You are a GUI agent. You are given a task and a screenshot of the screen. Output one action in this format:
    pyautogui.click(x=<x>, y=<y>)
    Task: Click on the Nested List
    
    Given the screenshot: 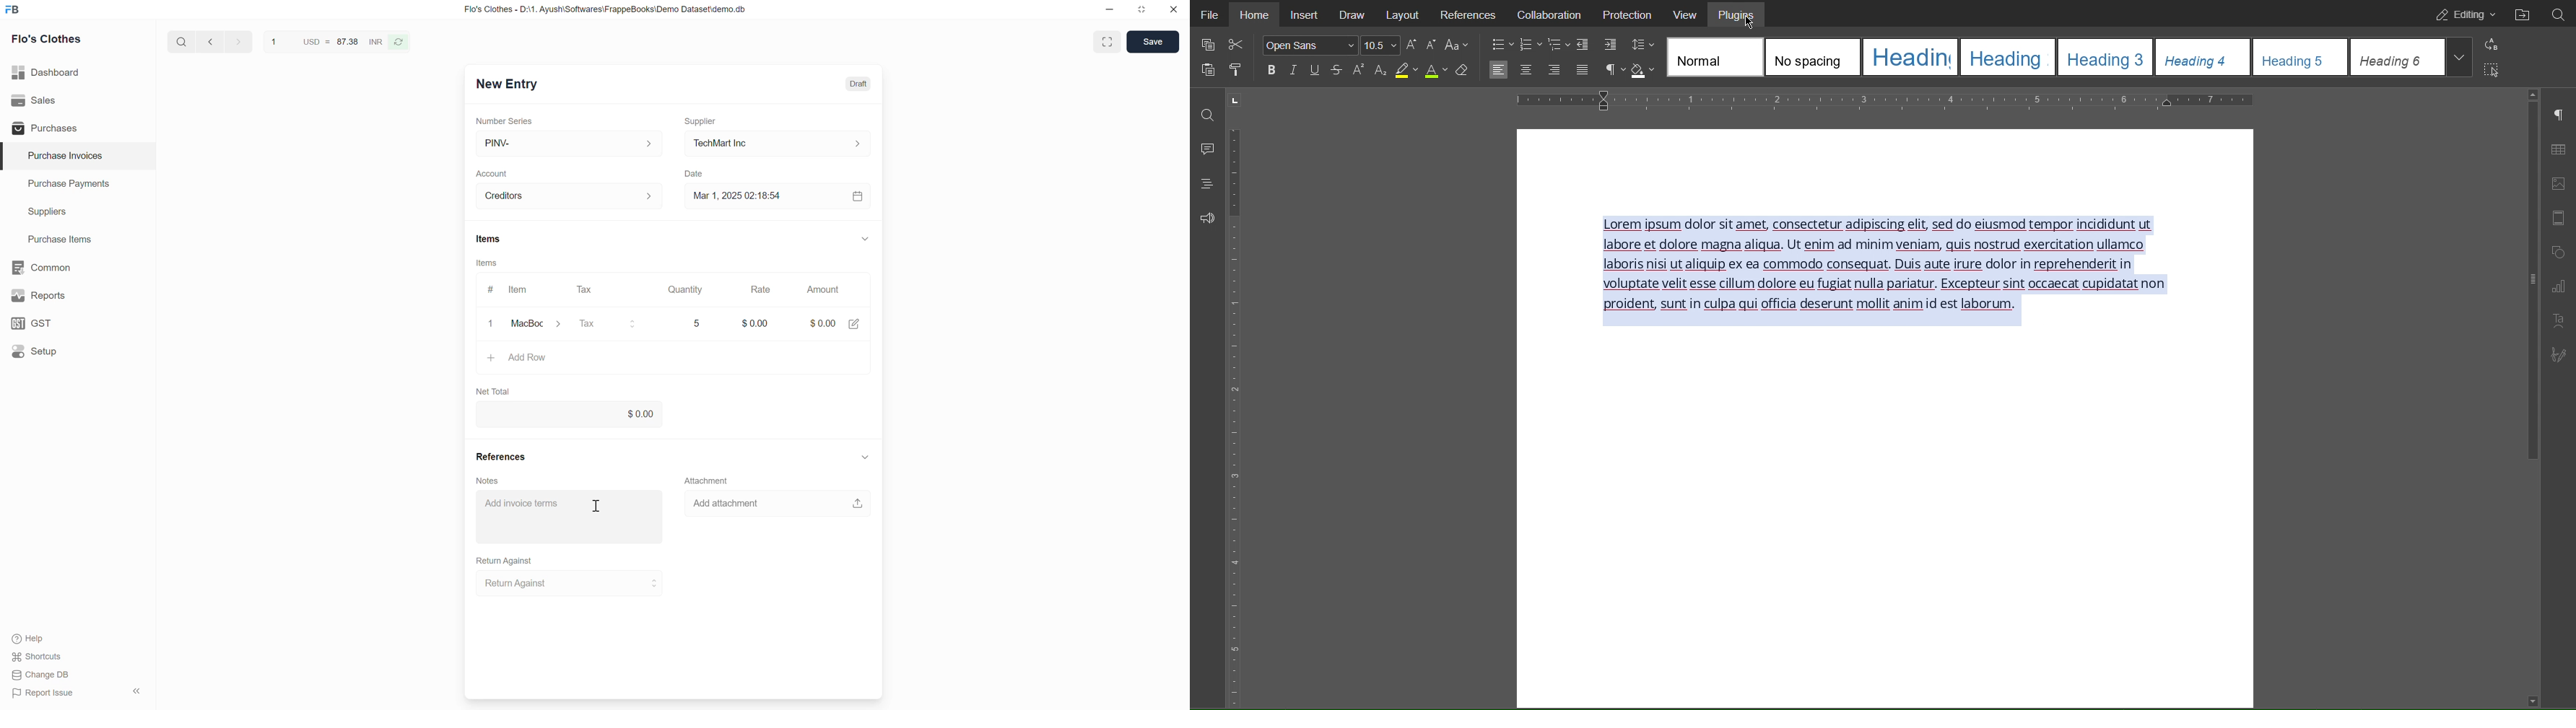 What is the action you would take?
    pyautogui.click(x=1571, y=45)
    